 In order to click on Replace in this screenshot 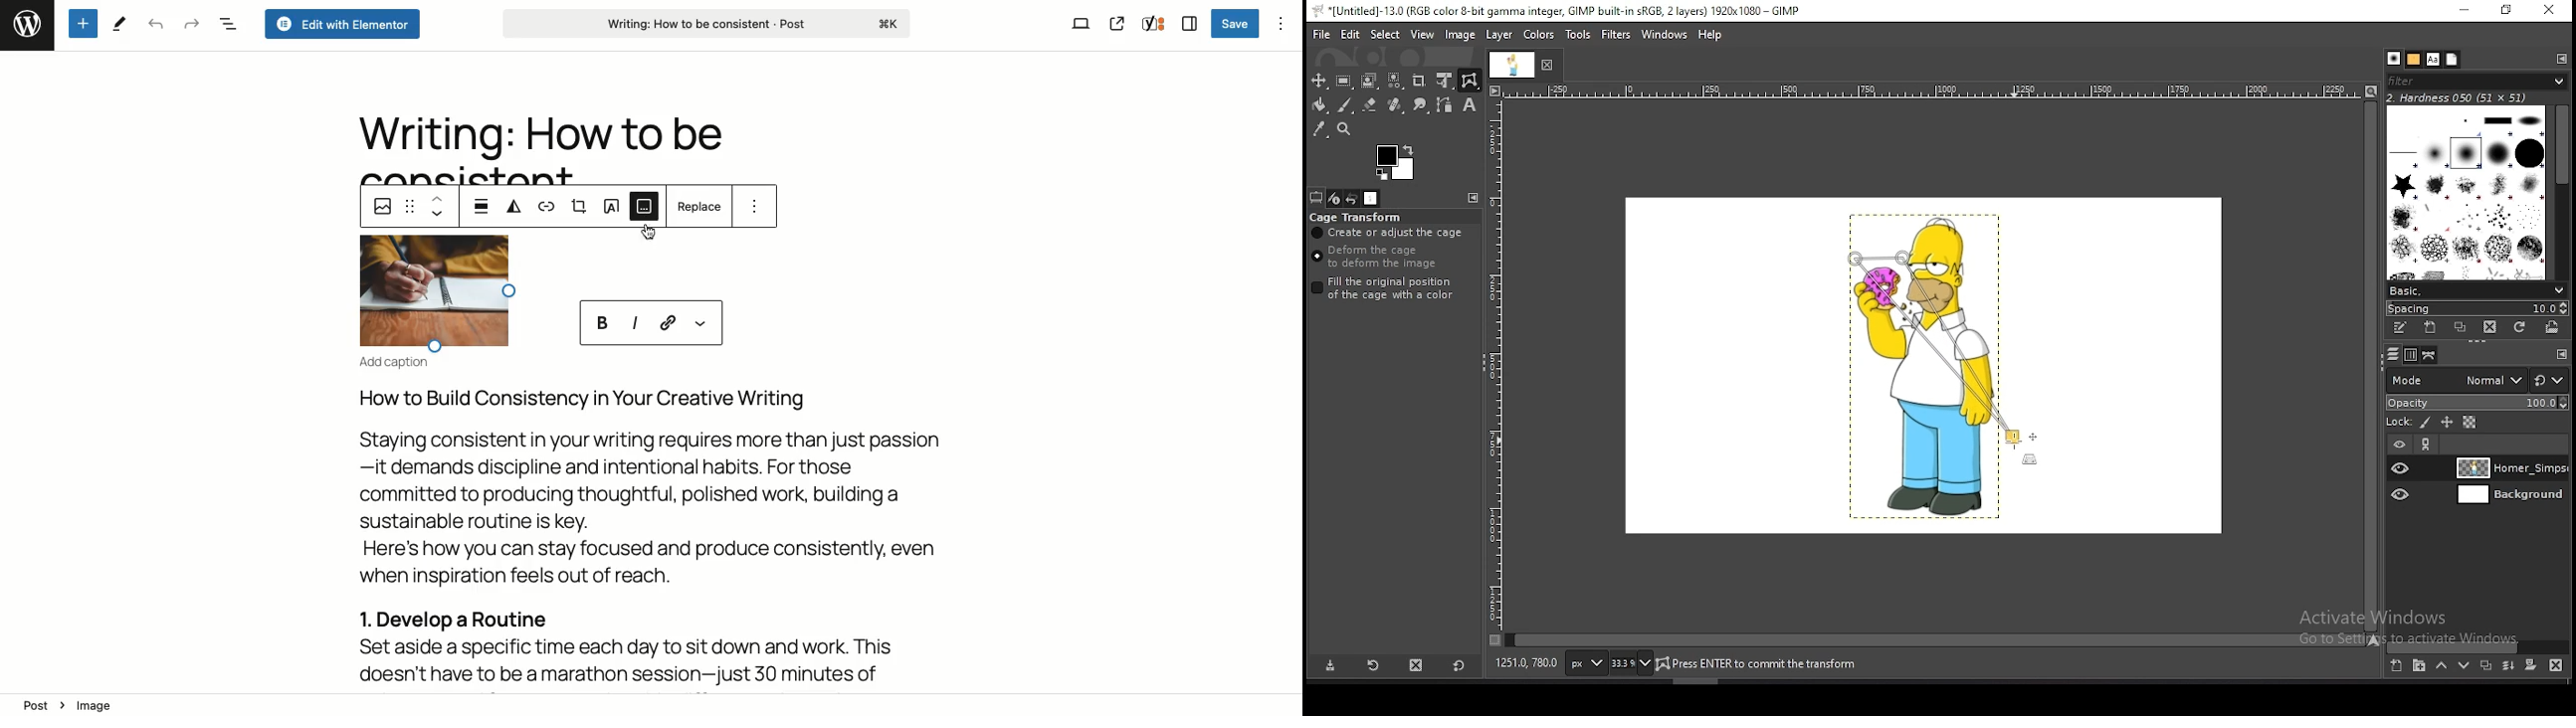, I will do `click(700, 206)`.